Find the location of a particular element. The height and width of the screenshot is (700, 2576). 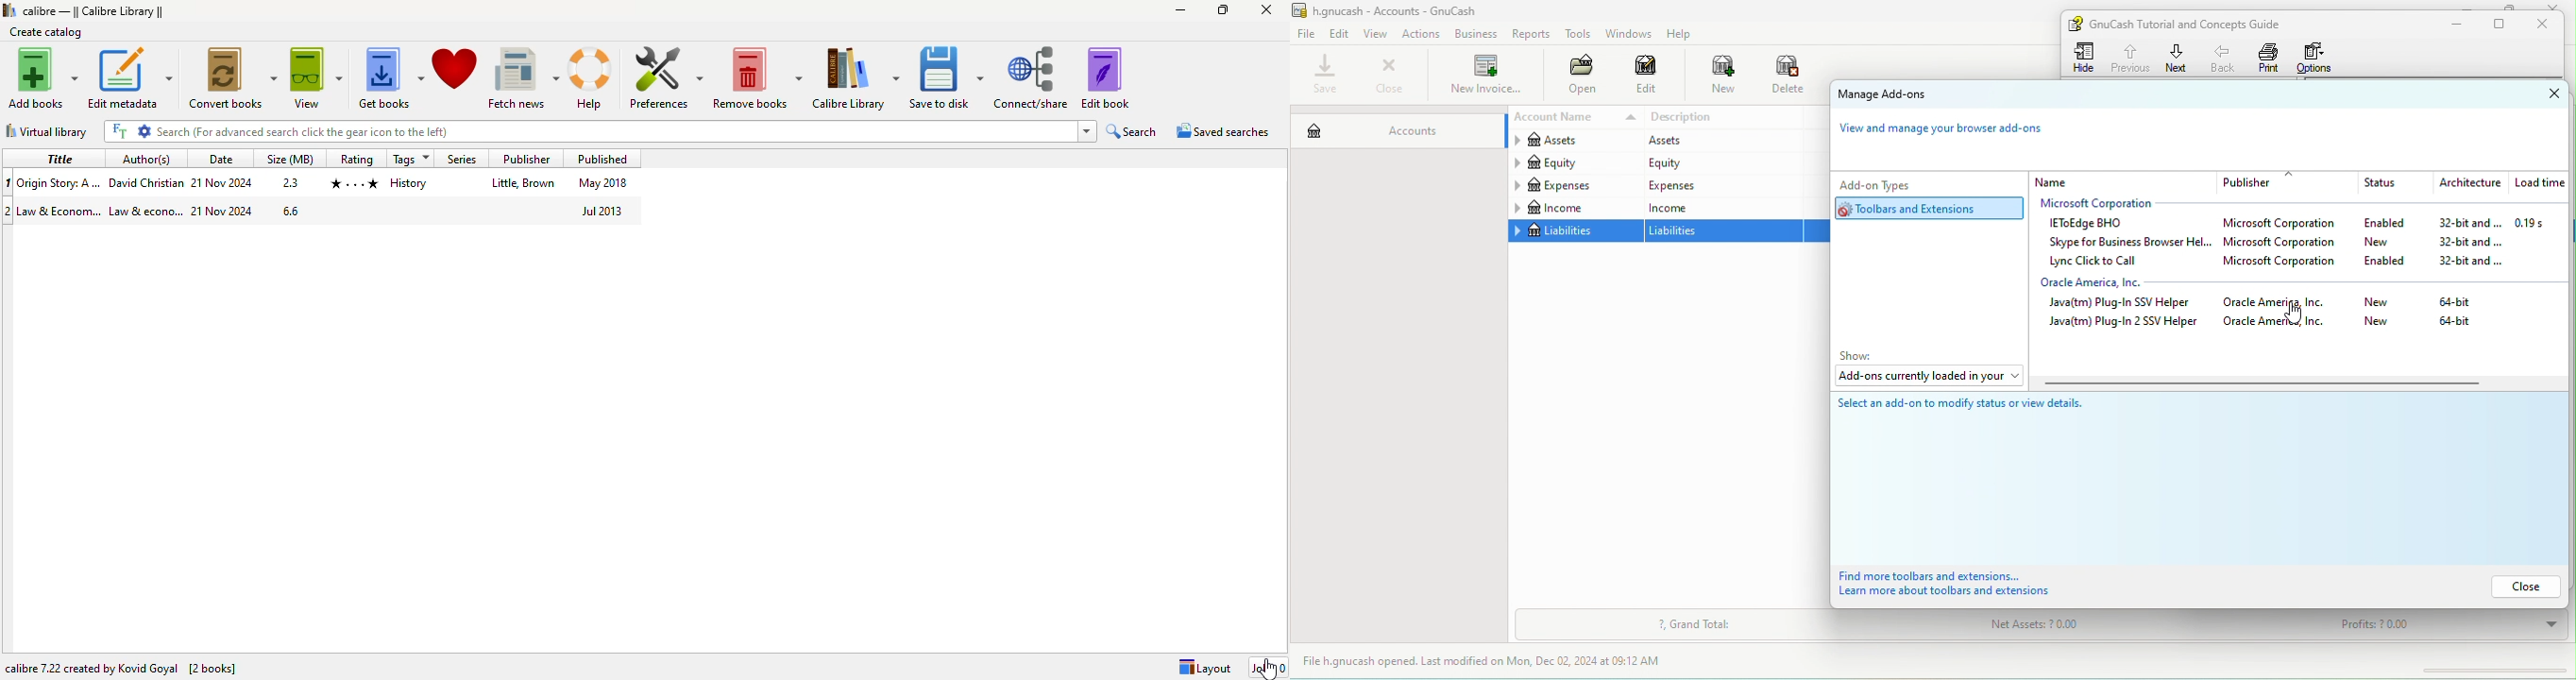

remove books is located at coordinates (757, 77).